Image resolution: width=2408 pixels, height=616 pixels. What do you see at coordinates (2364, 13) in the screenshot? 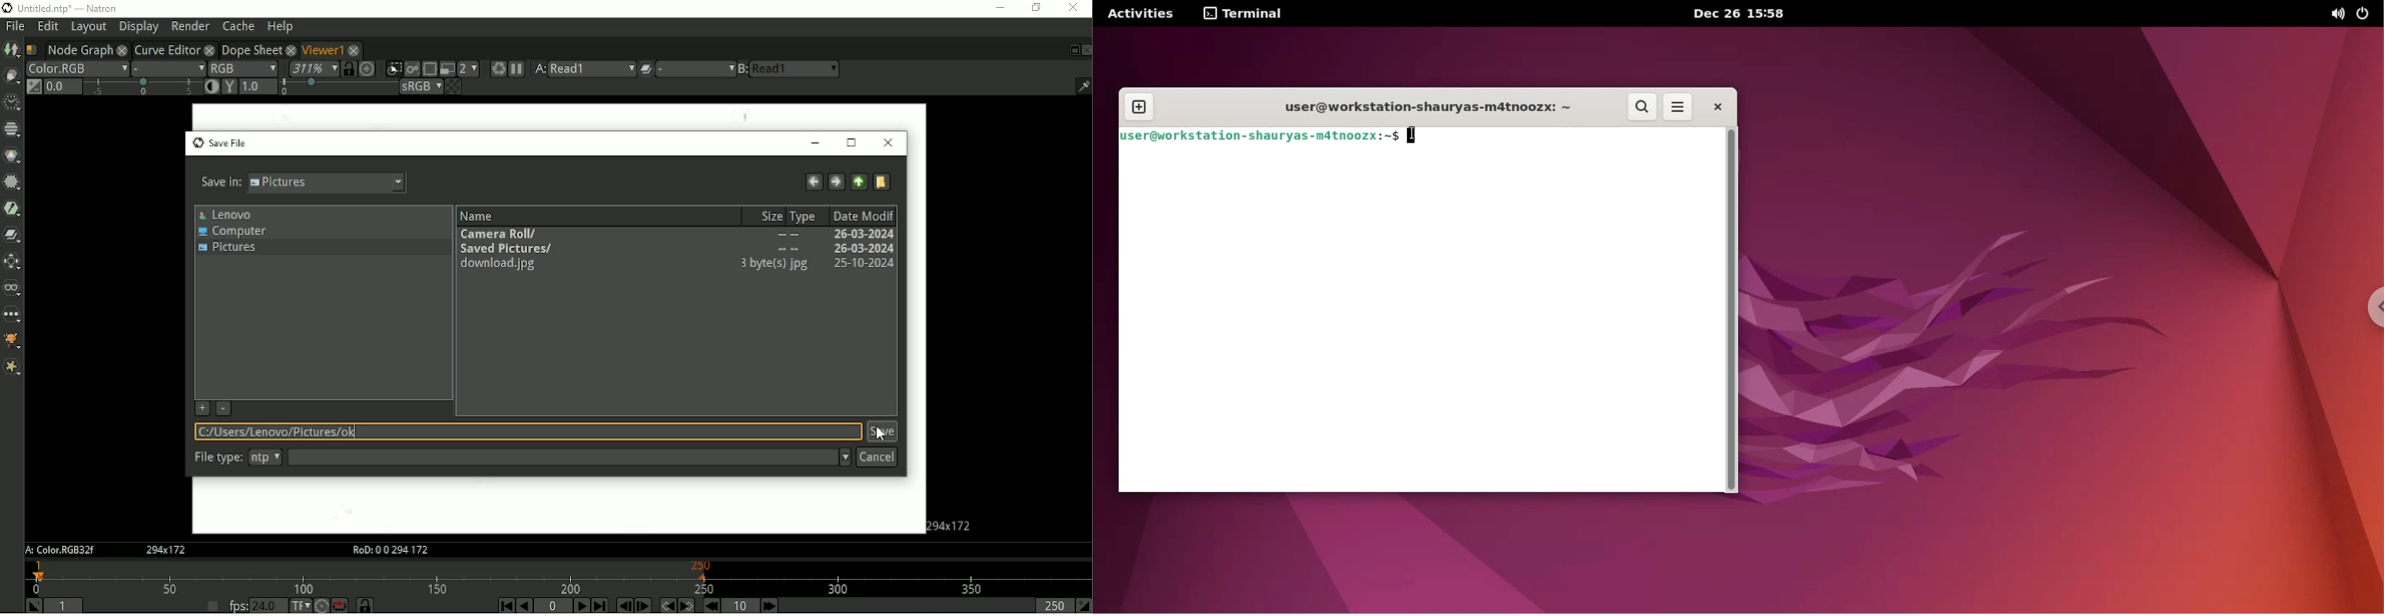
I see `power options` at bounding box center [2364, 13].